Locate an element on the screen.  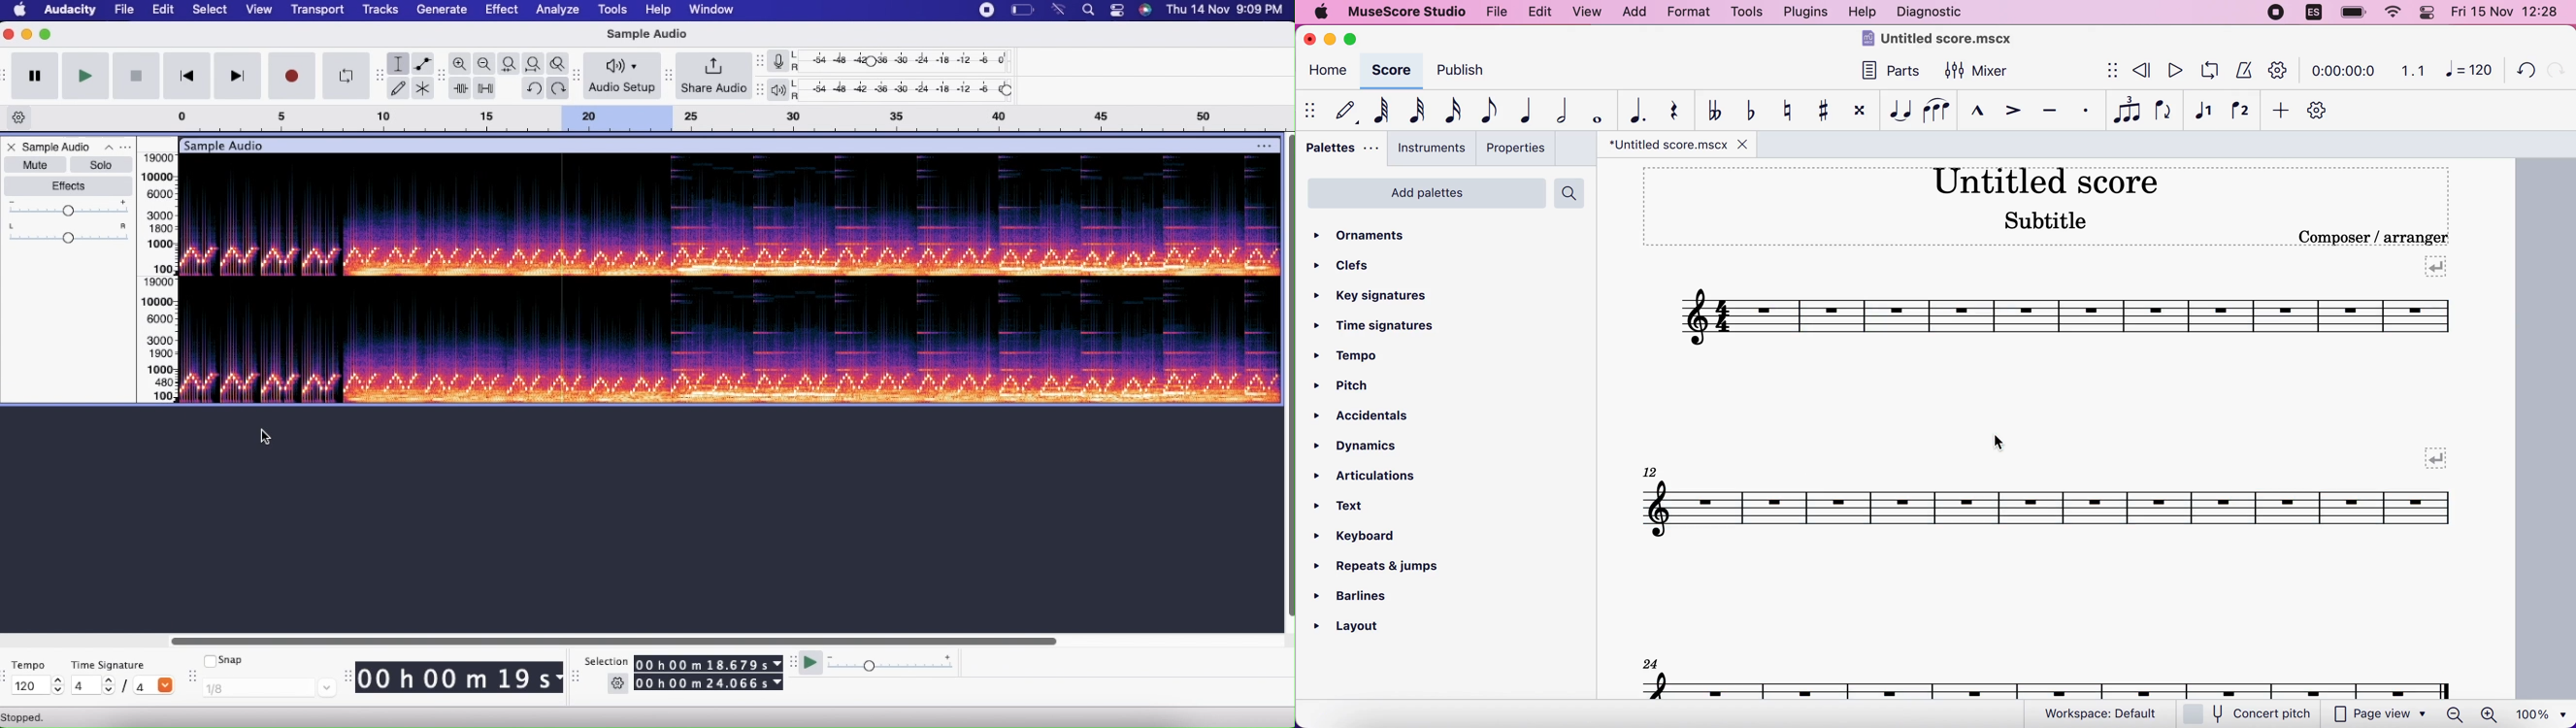
Sample Audio is located at coordinates (647, 37).